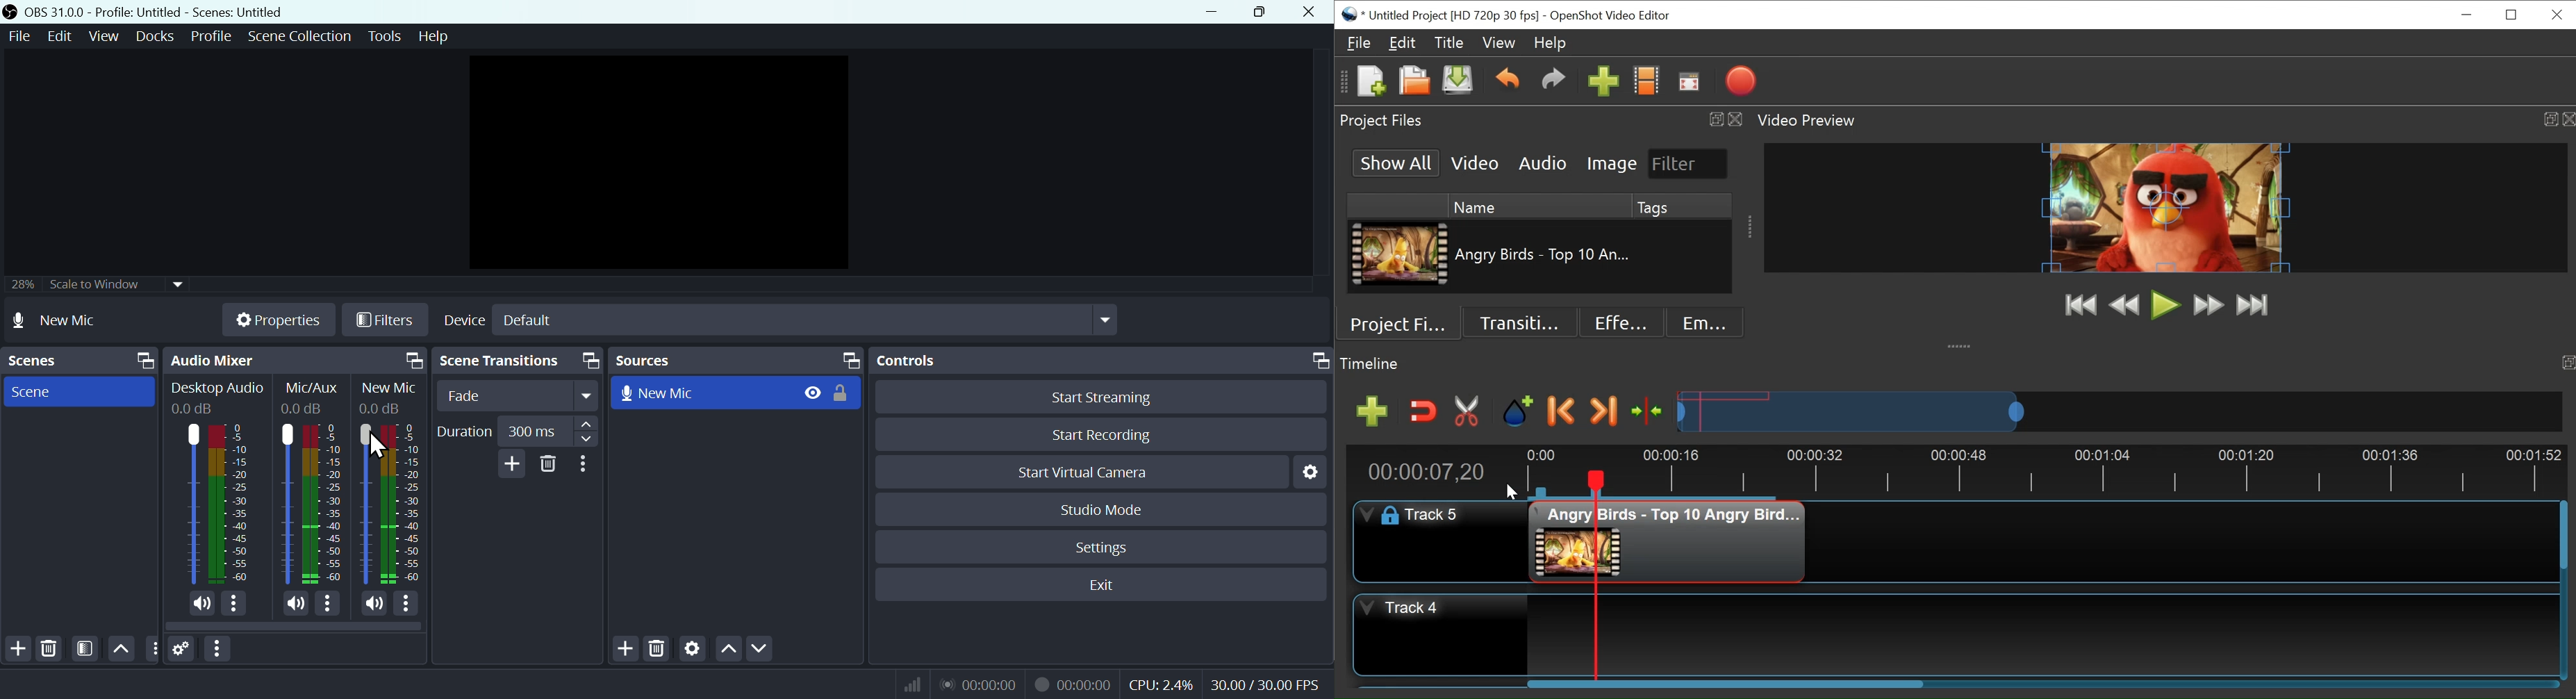  What do you see at coordinates (71, 320) in the screenshot?
I see `No source selected` at bounding box center [71, 320].